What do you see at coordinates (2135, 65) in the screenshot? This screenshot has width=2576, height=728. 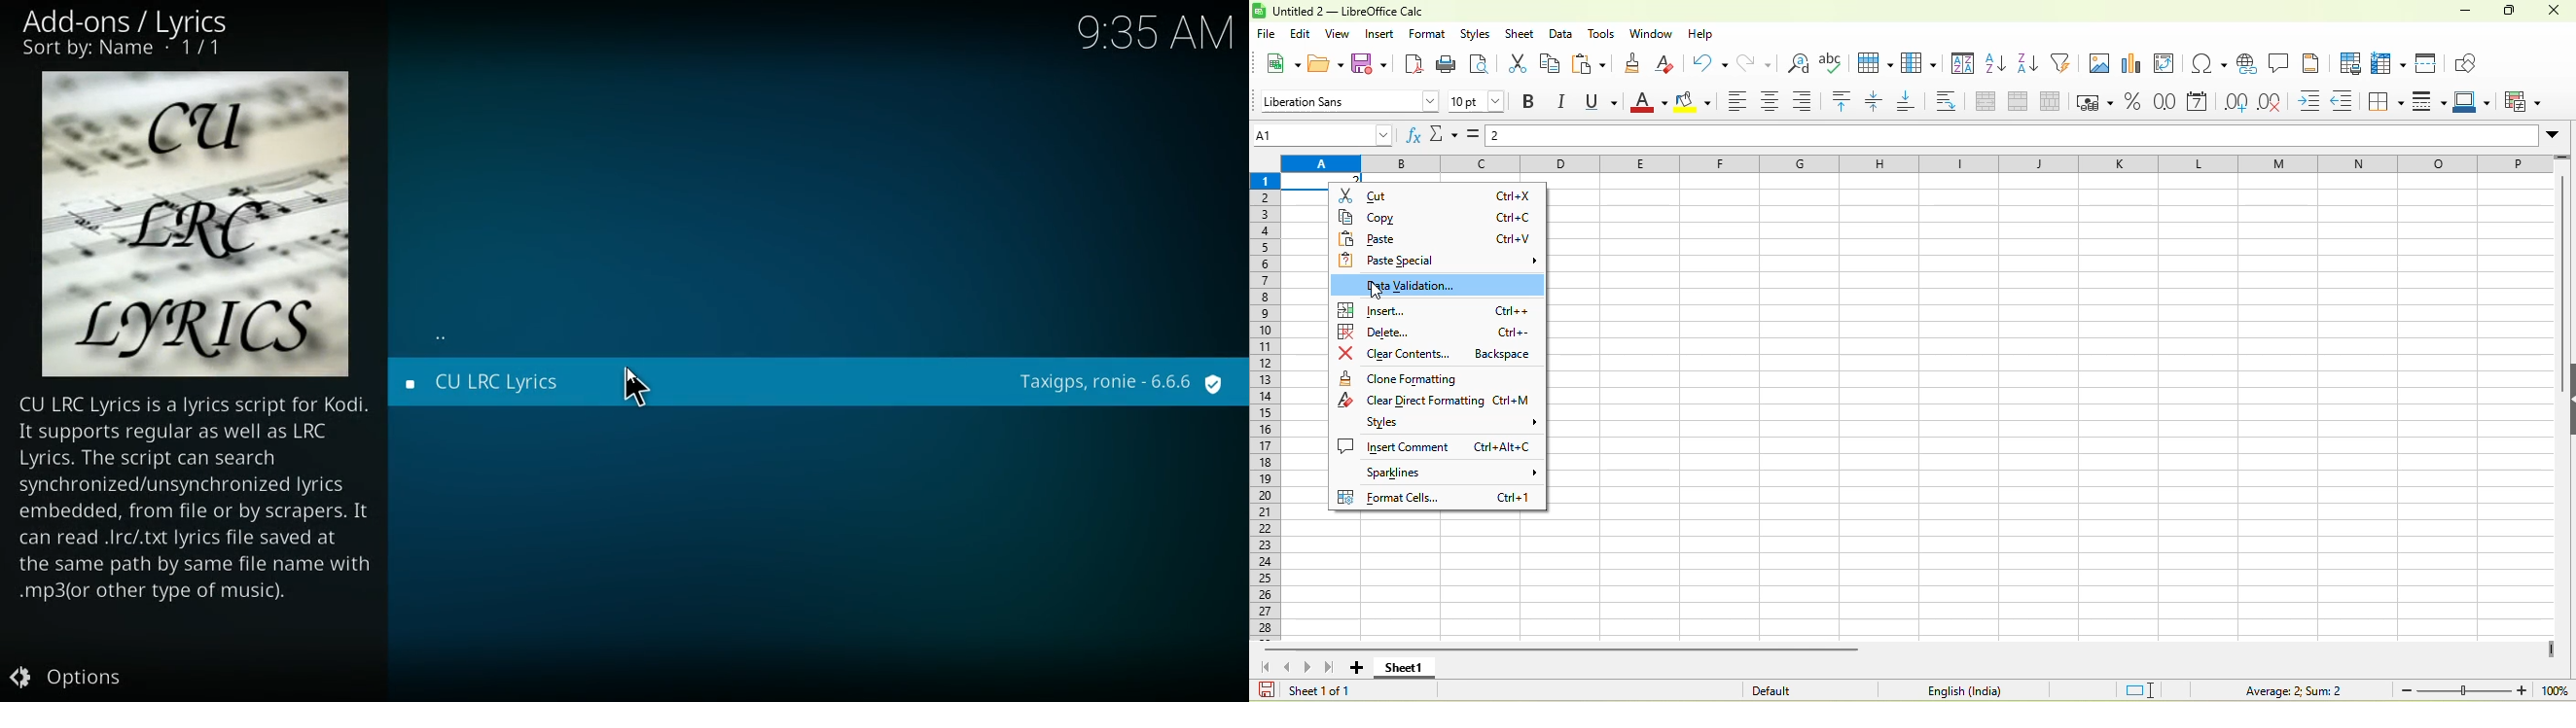 I see `chart` at bounding box center [2135, 65].